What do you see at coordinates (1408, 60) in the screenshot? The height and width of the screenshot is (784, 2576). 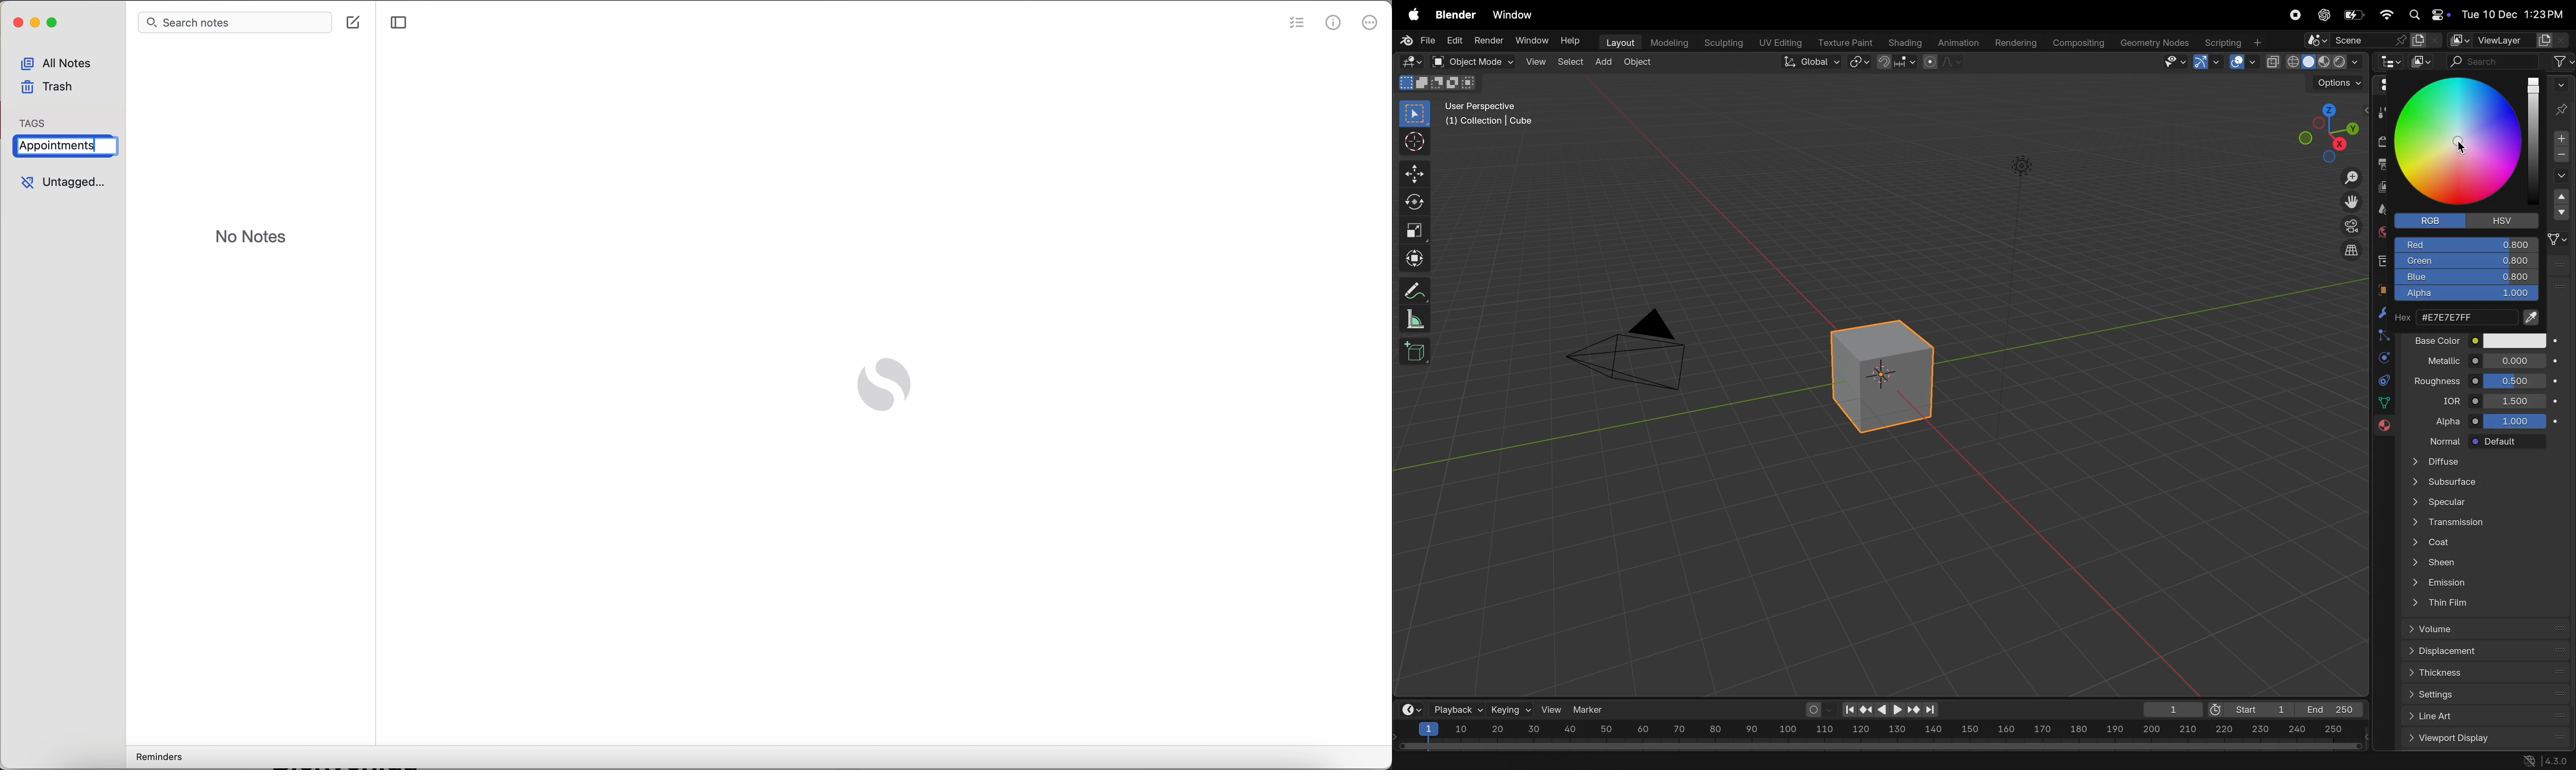 I see `editor type` at bounding box center [1408, 60].